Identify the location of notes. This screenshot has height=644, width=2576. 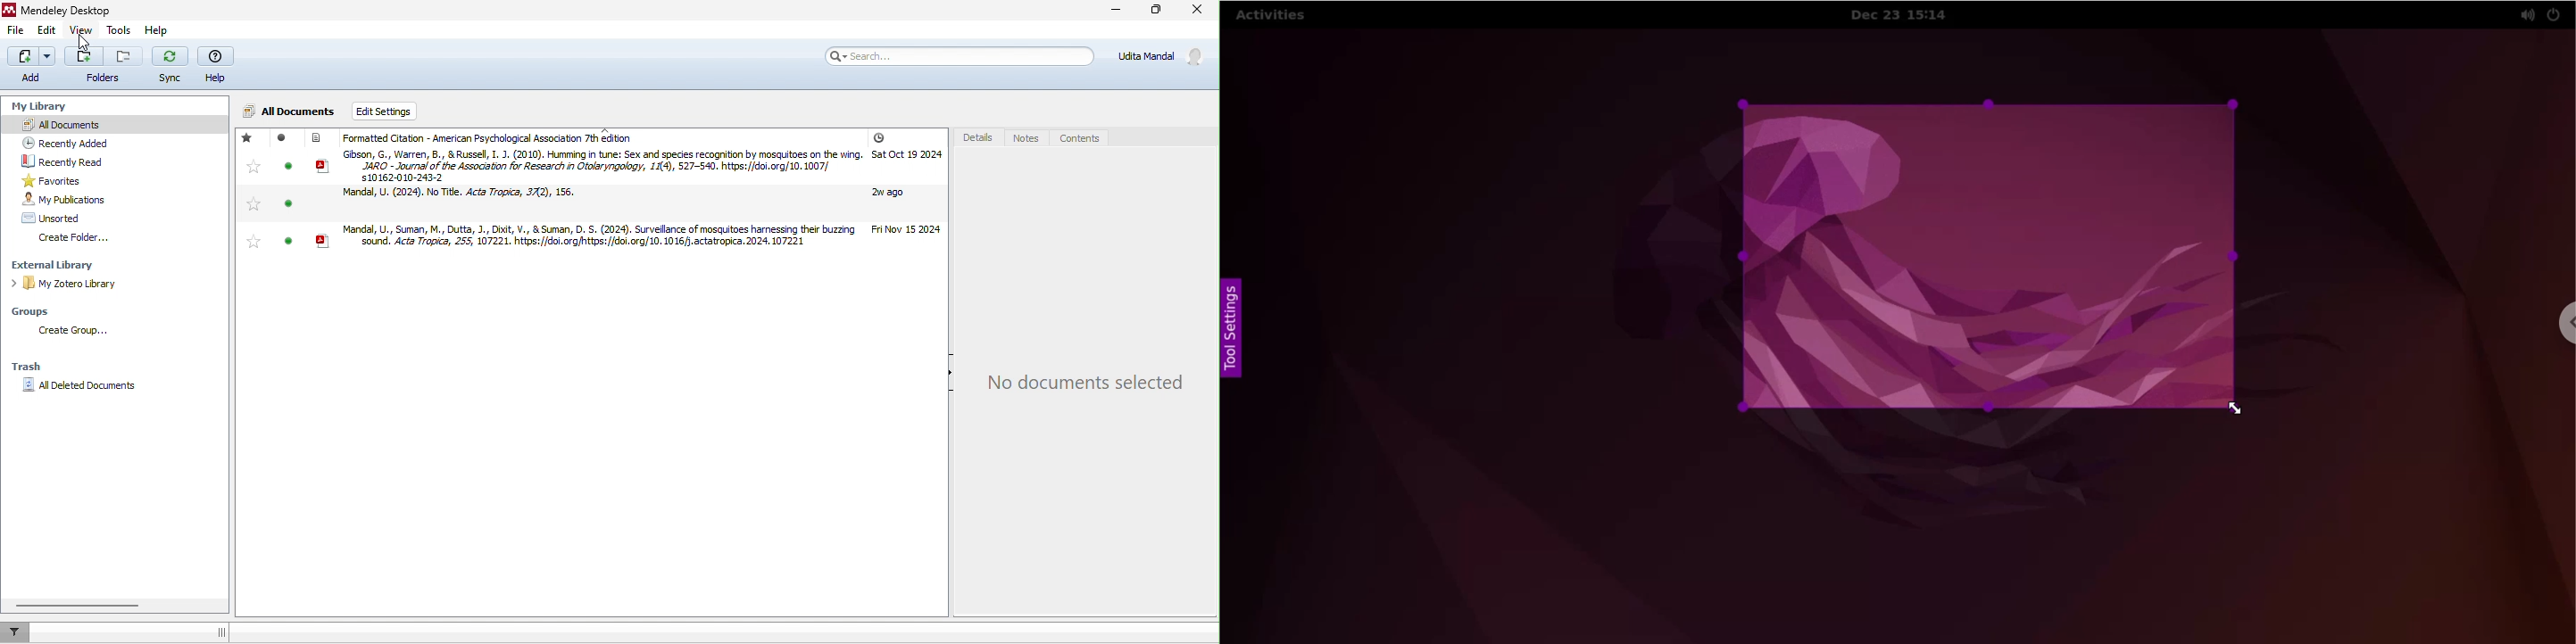
(1027, 138).